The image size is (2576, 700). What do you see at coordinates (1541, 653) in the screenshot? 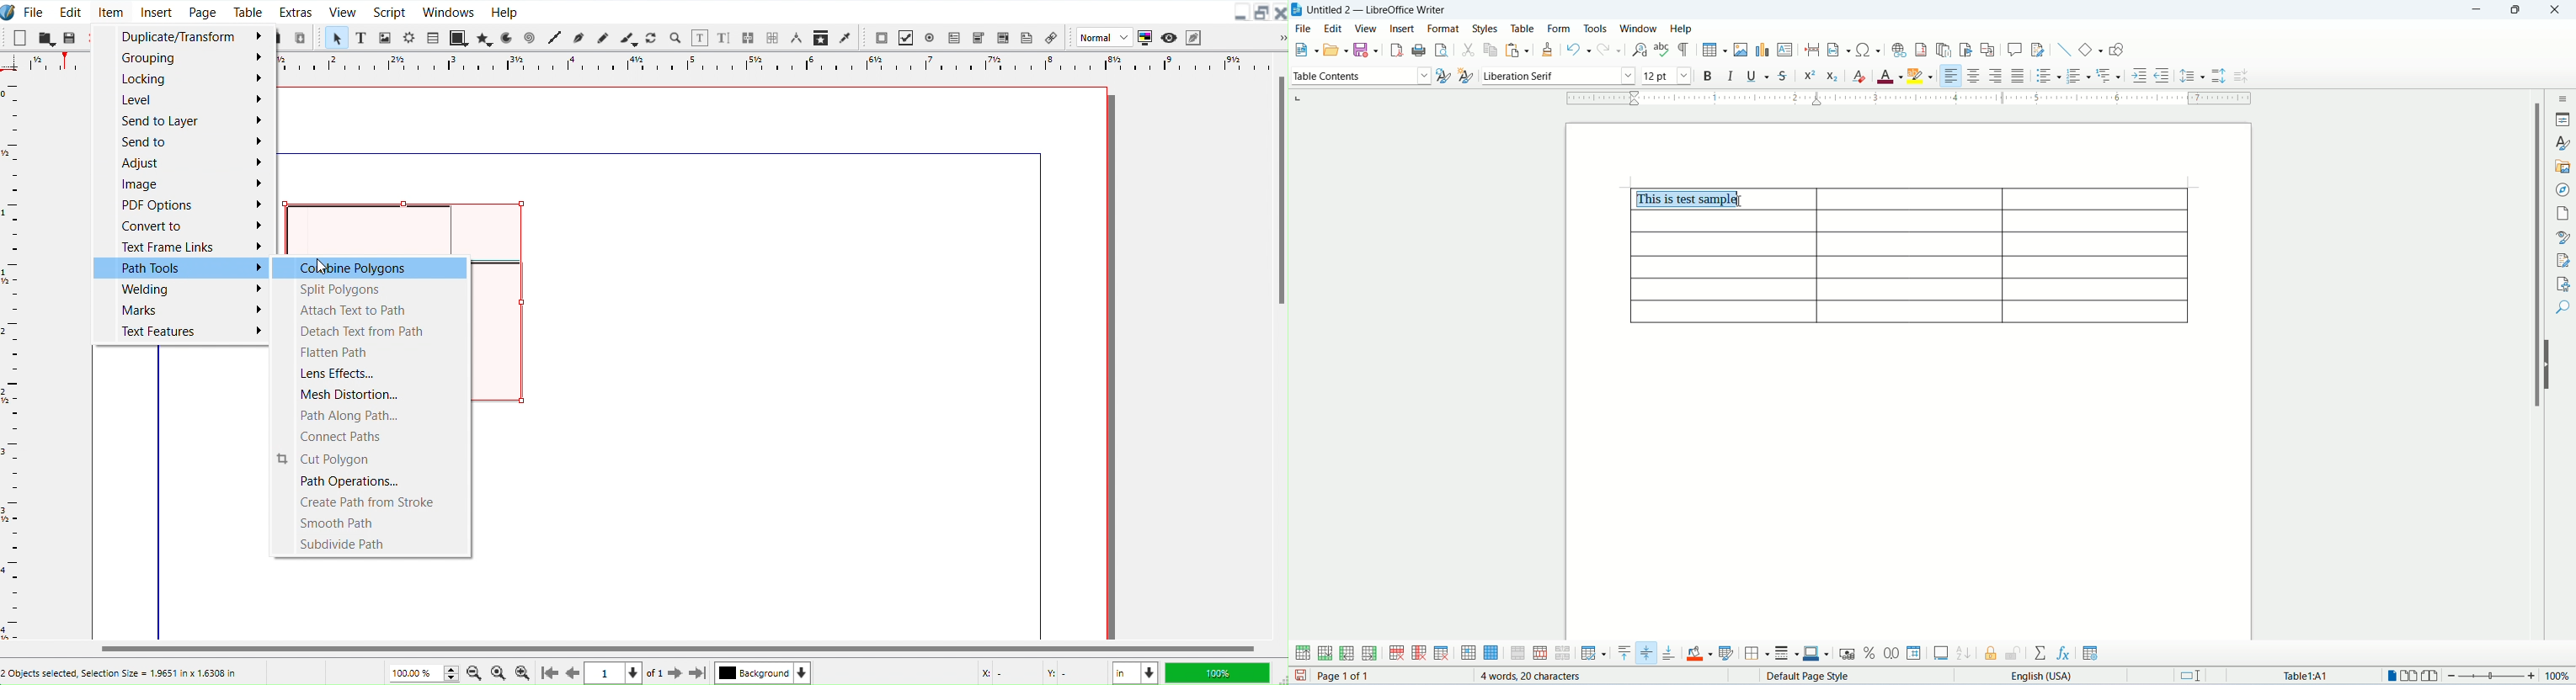
I see `split cells` at bounding box center [1541, 653].